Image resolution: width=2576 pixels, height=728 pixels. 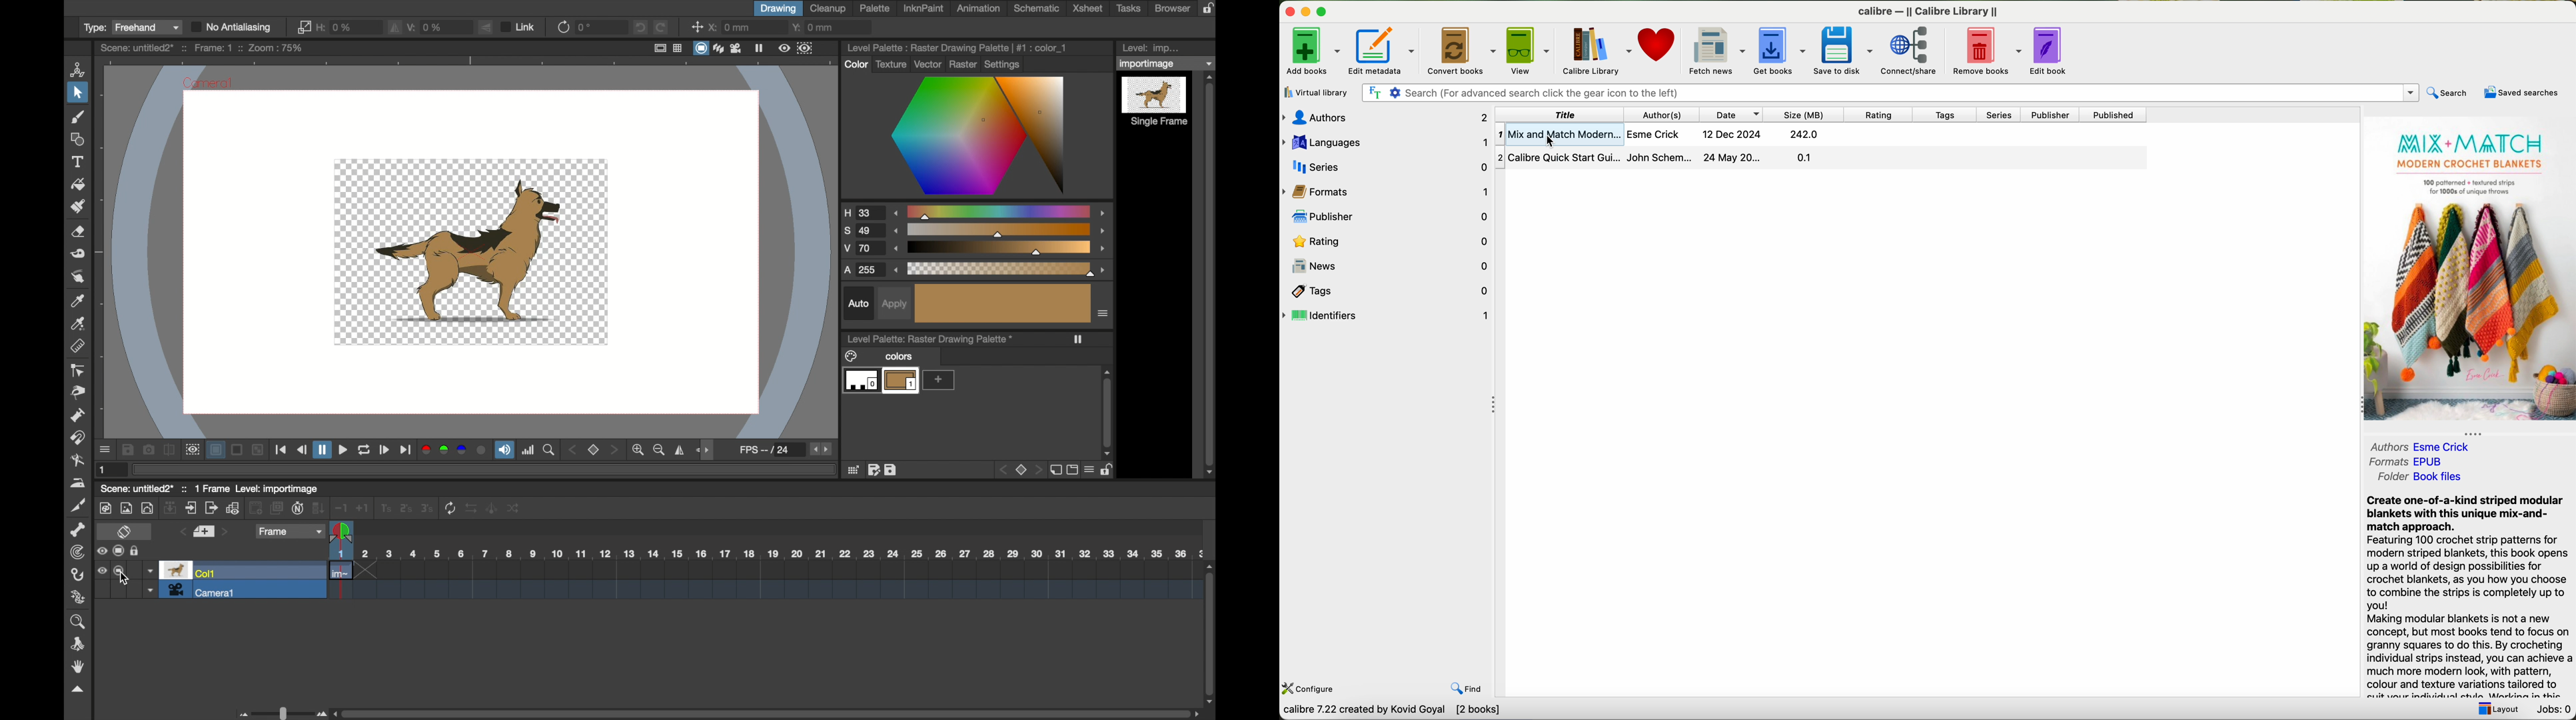 What do you see at coordinates (1530, 49) in the screenshot?
I see `view` at bounding box center [1530, 49].